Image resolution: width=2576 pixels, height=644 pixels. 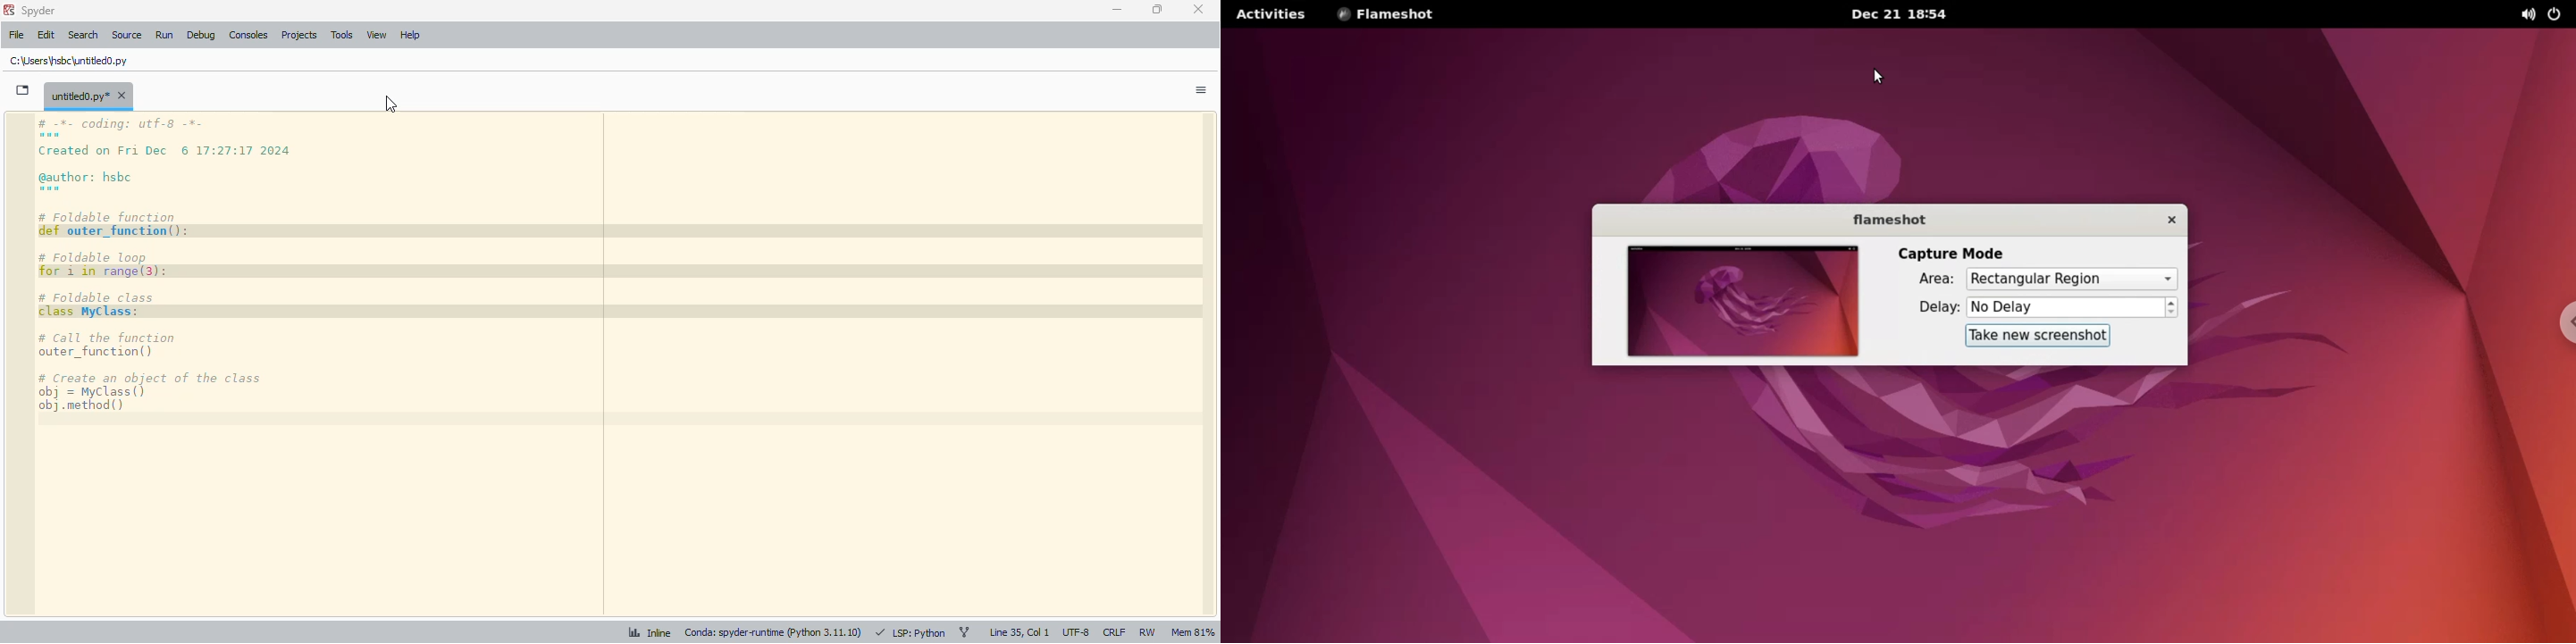 What do you see at coordinates (1953, 252) in the screenshot?
I see `capture mode ` at bounding box center [1953, 252].